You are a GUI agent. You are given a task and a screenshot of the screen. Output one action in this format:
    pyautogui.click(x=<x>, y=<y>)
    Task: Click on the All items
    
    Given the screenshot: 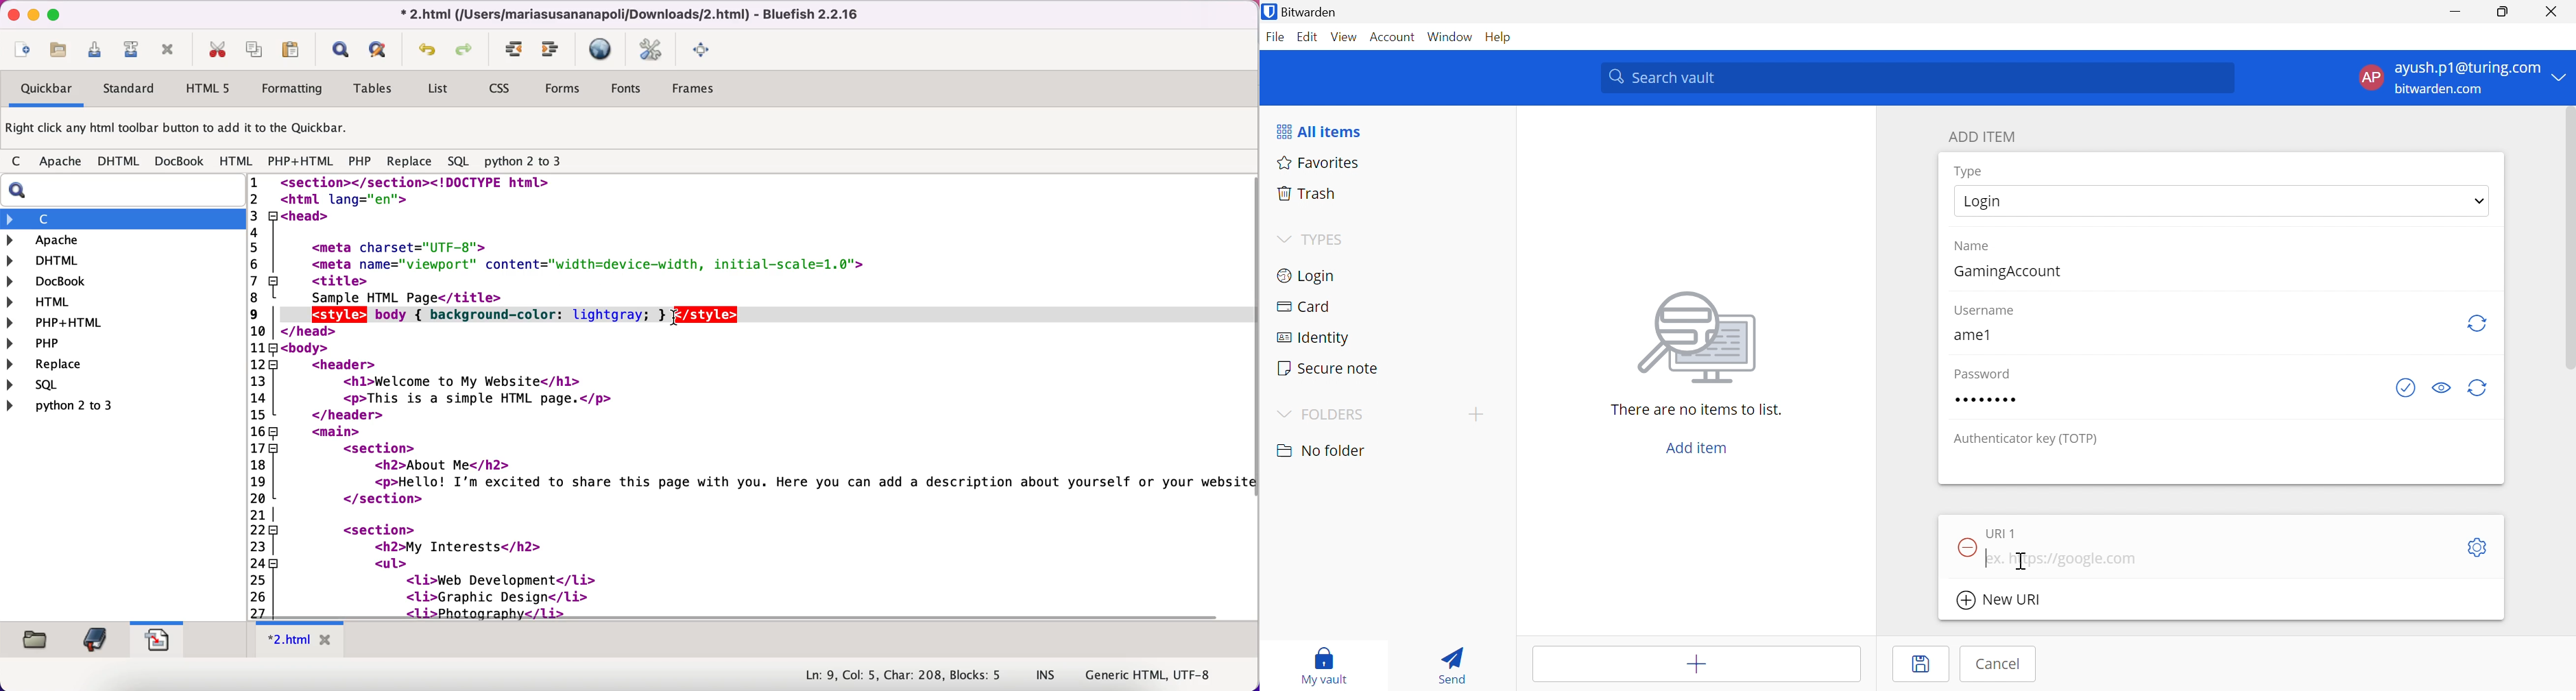 What is the action you would take?
    pyautogui.click(x=1318, y=132)
    